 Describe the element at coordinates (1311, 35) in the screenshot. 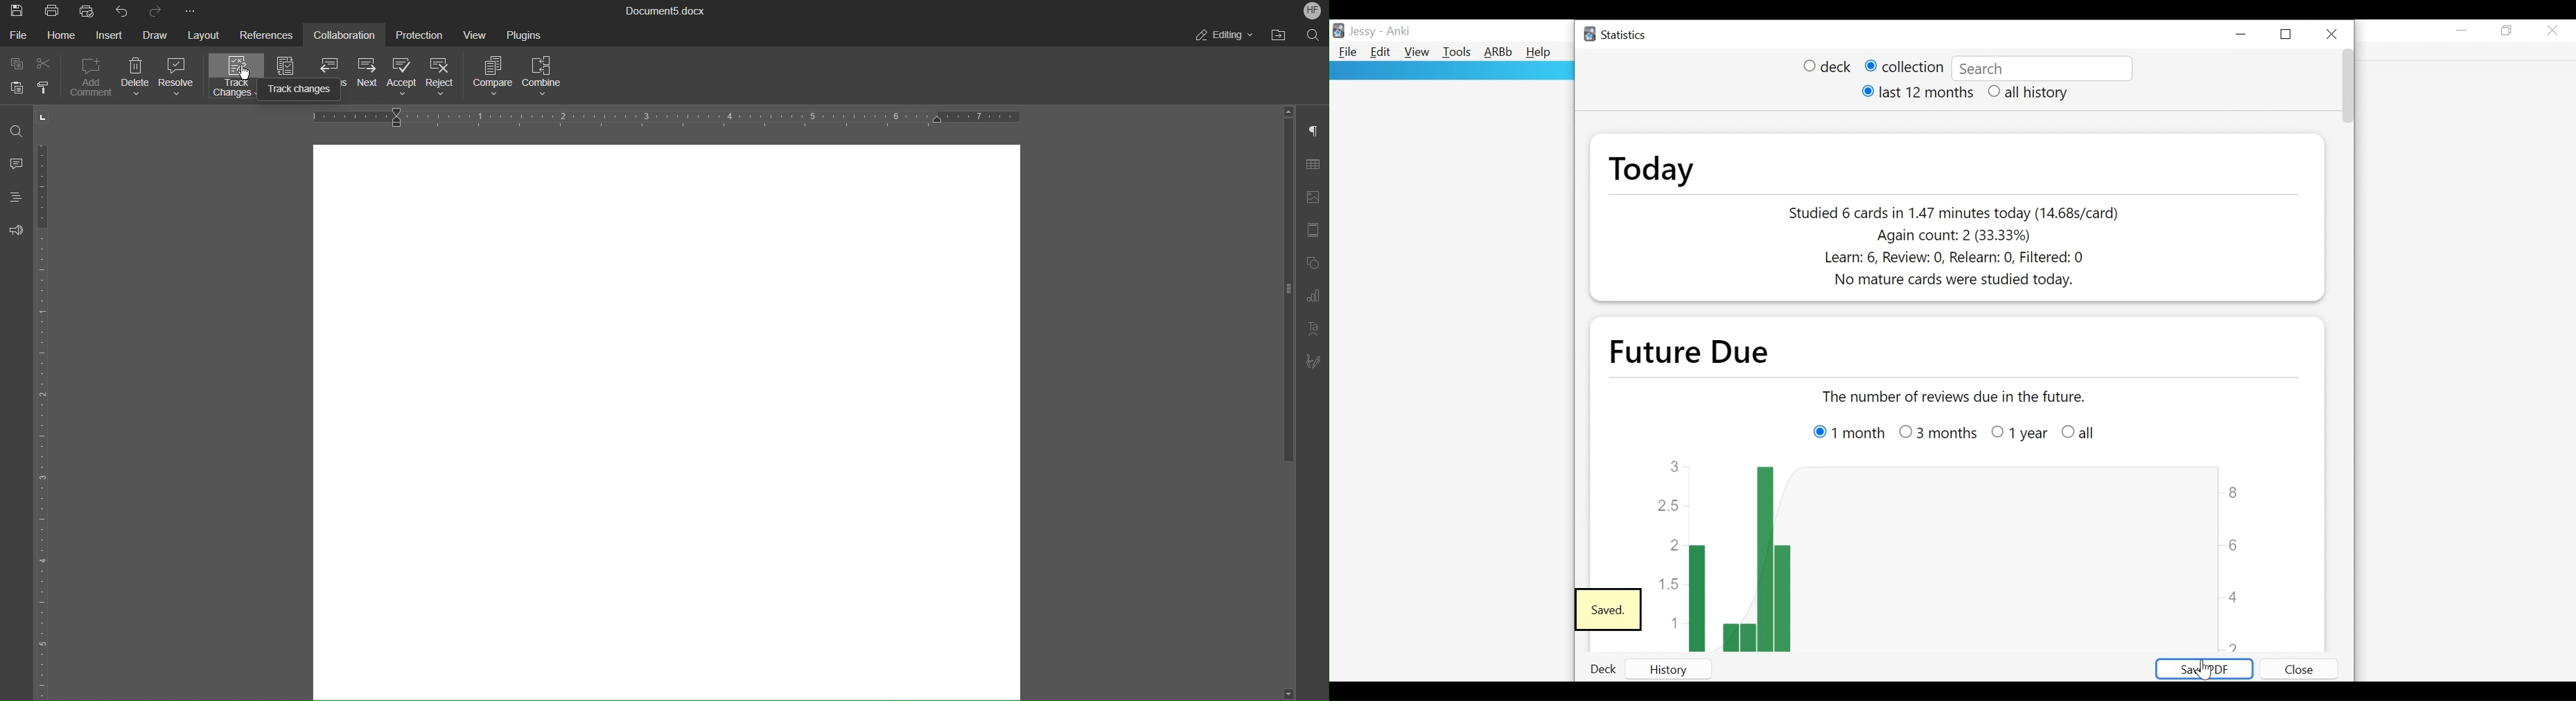

I see `Search` at that location.